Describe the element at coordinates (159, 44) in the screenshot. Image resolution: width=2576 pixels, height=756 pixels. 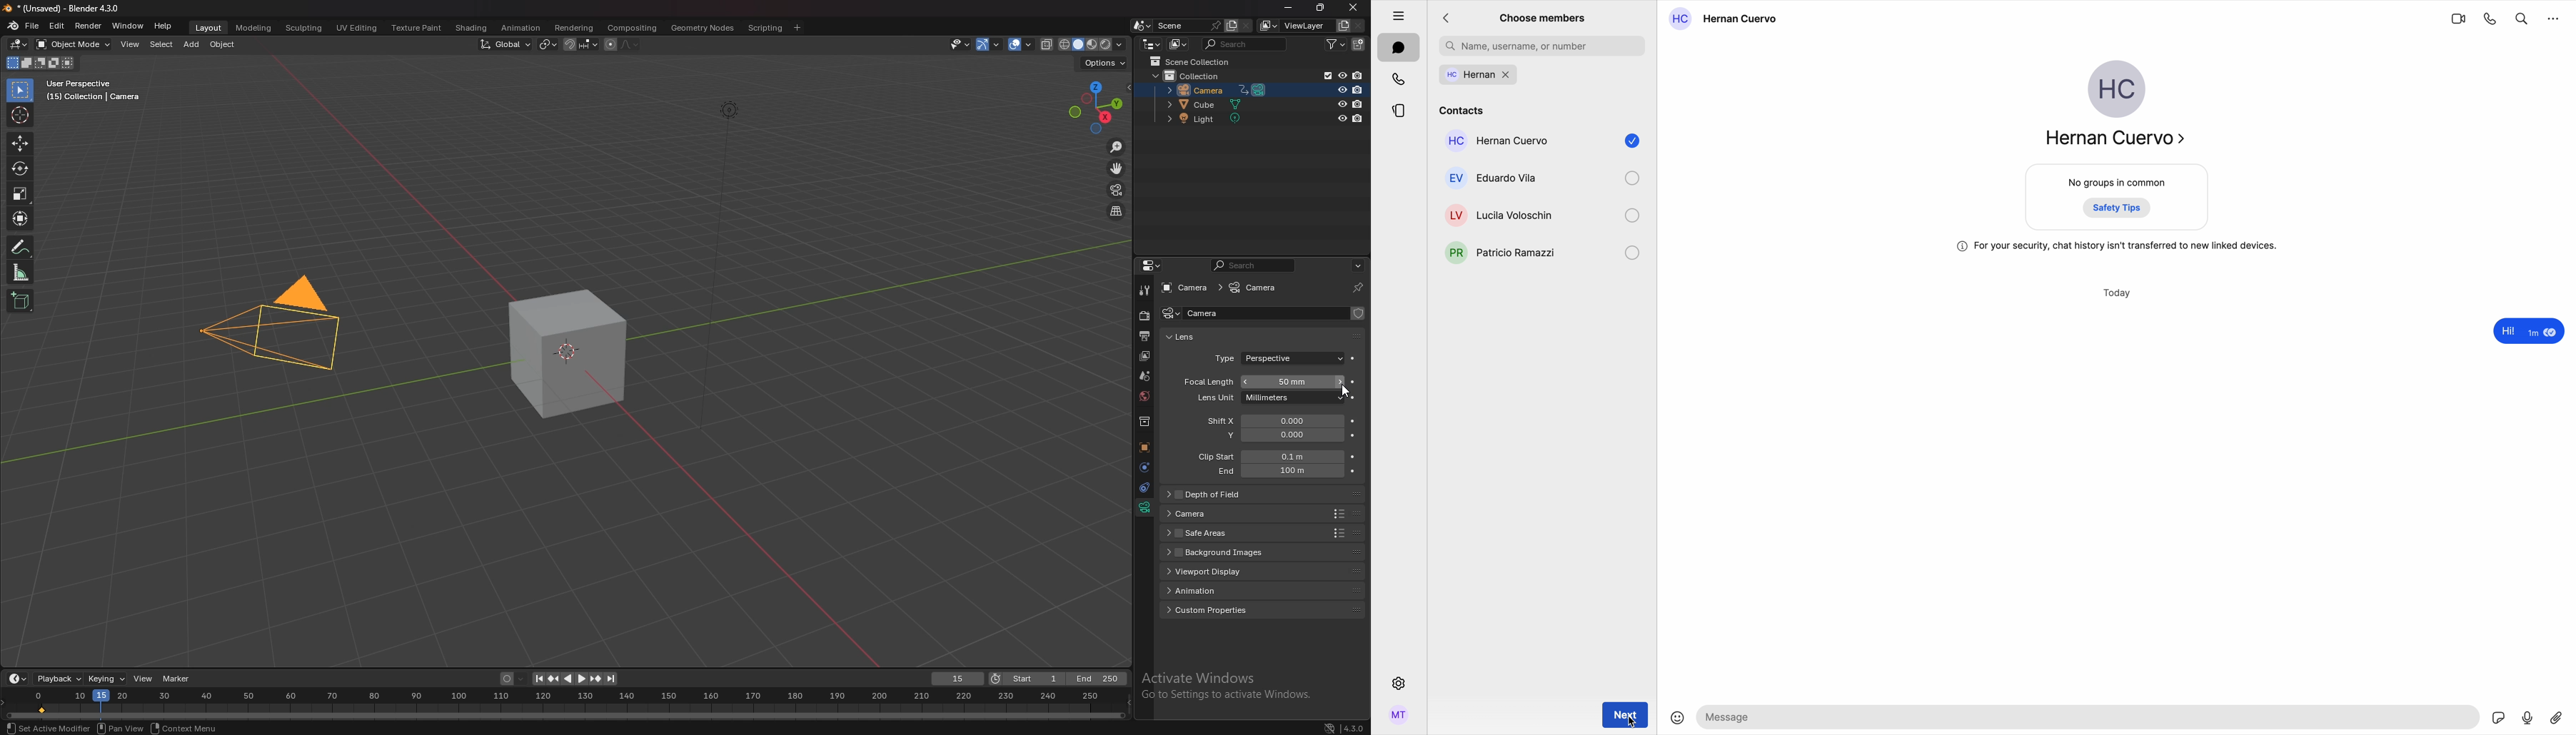
I see `select` at that location.